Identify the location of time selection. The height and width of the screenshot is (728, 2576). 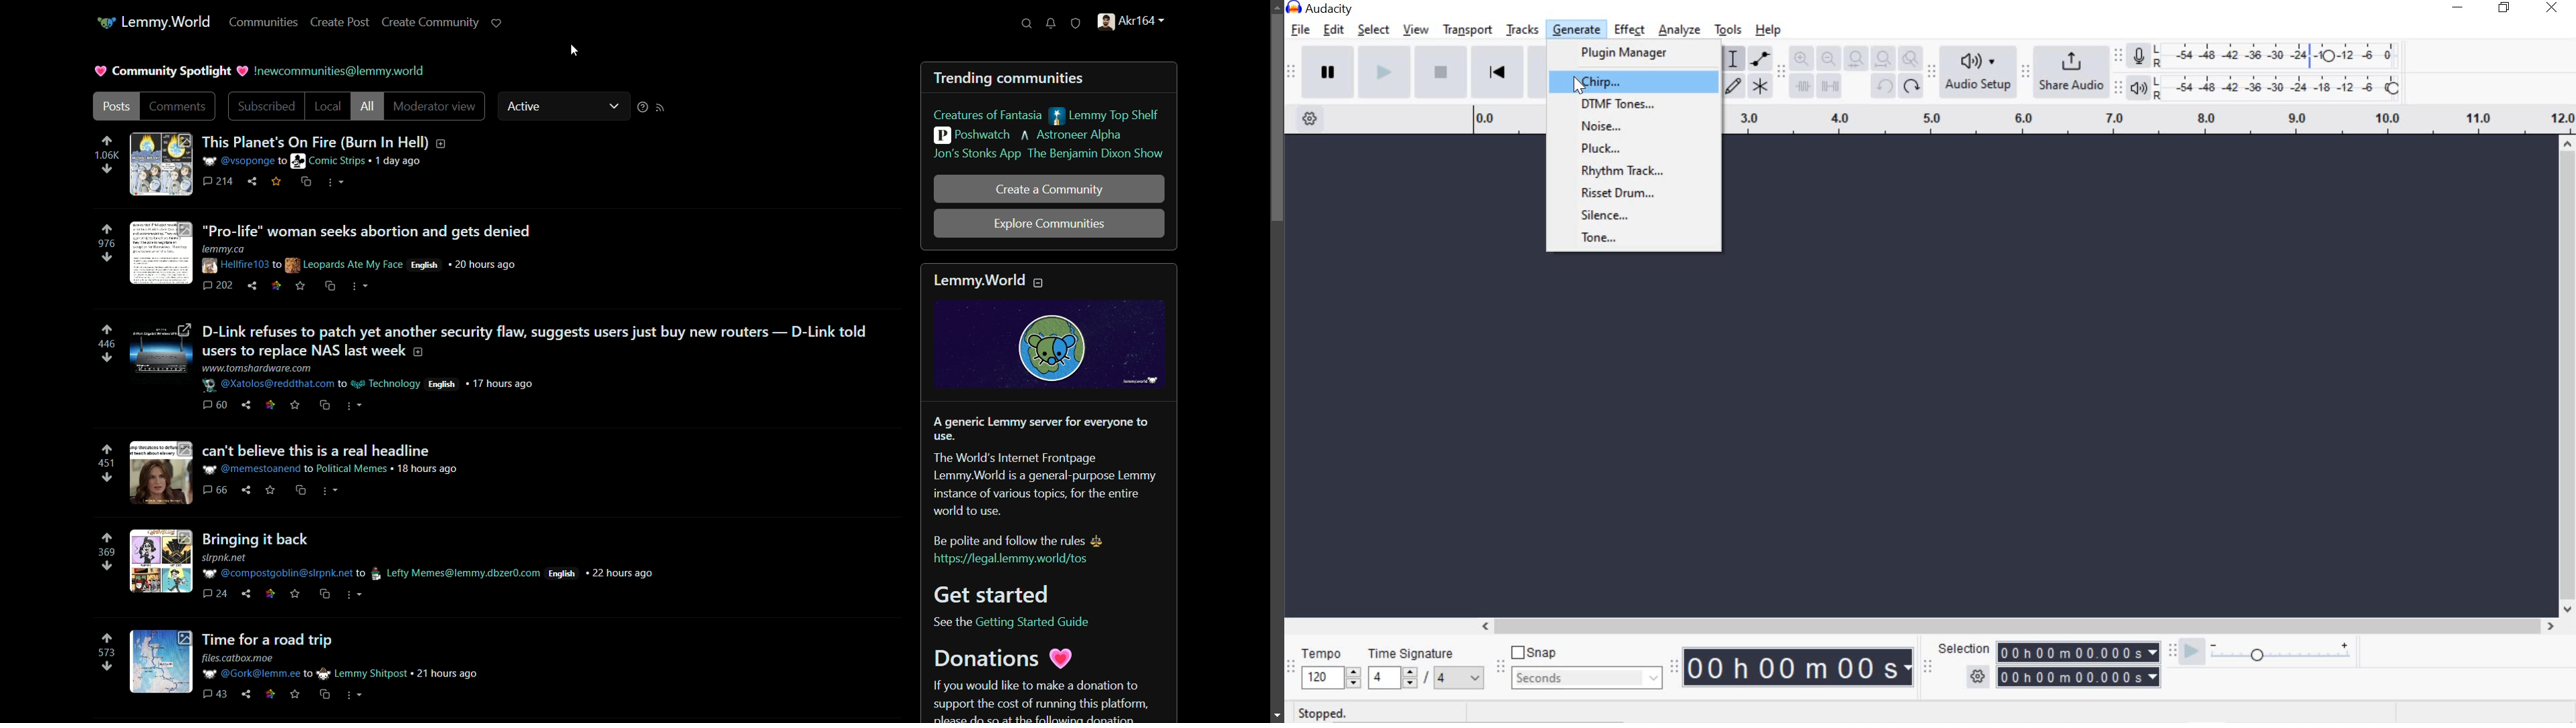
(2078, 652).